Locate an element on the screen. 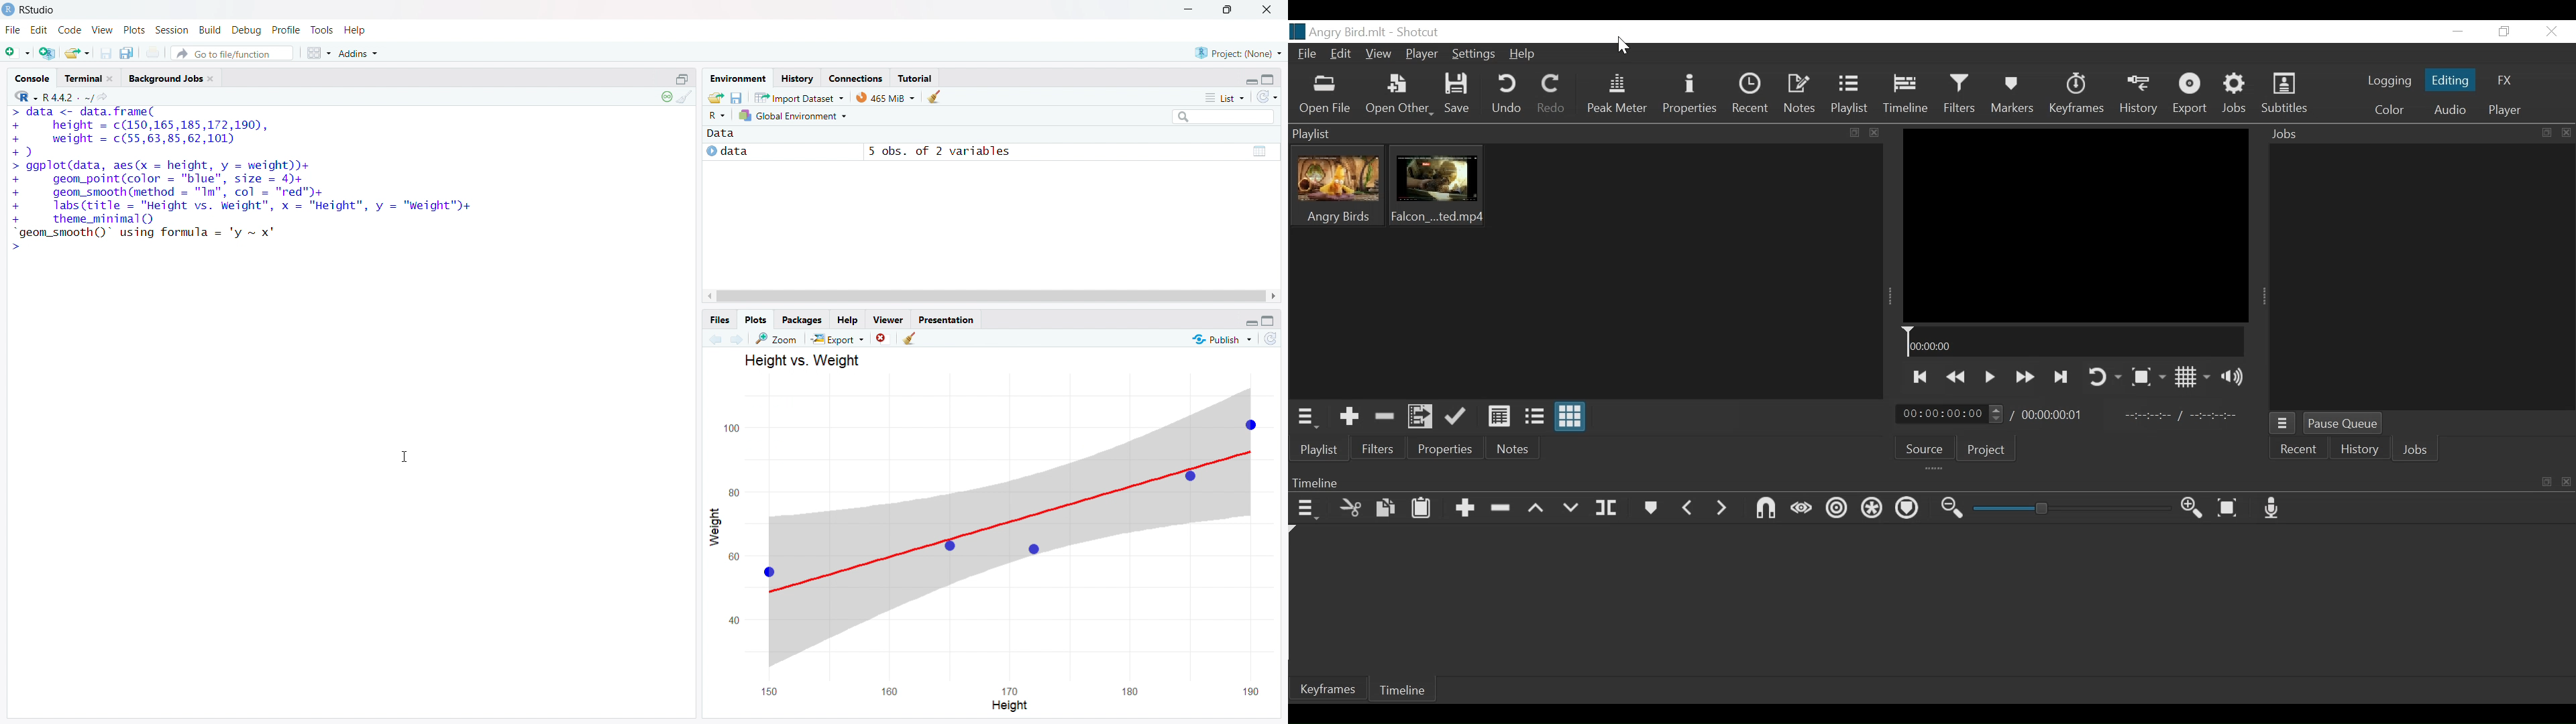 The height and width of the screenshot is (728, 2576). minimize pane is located at coordinates (1250, 79).